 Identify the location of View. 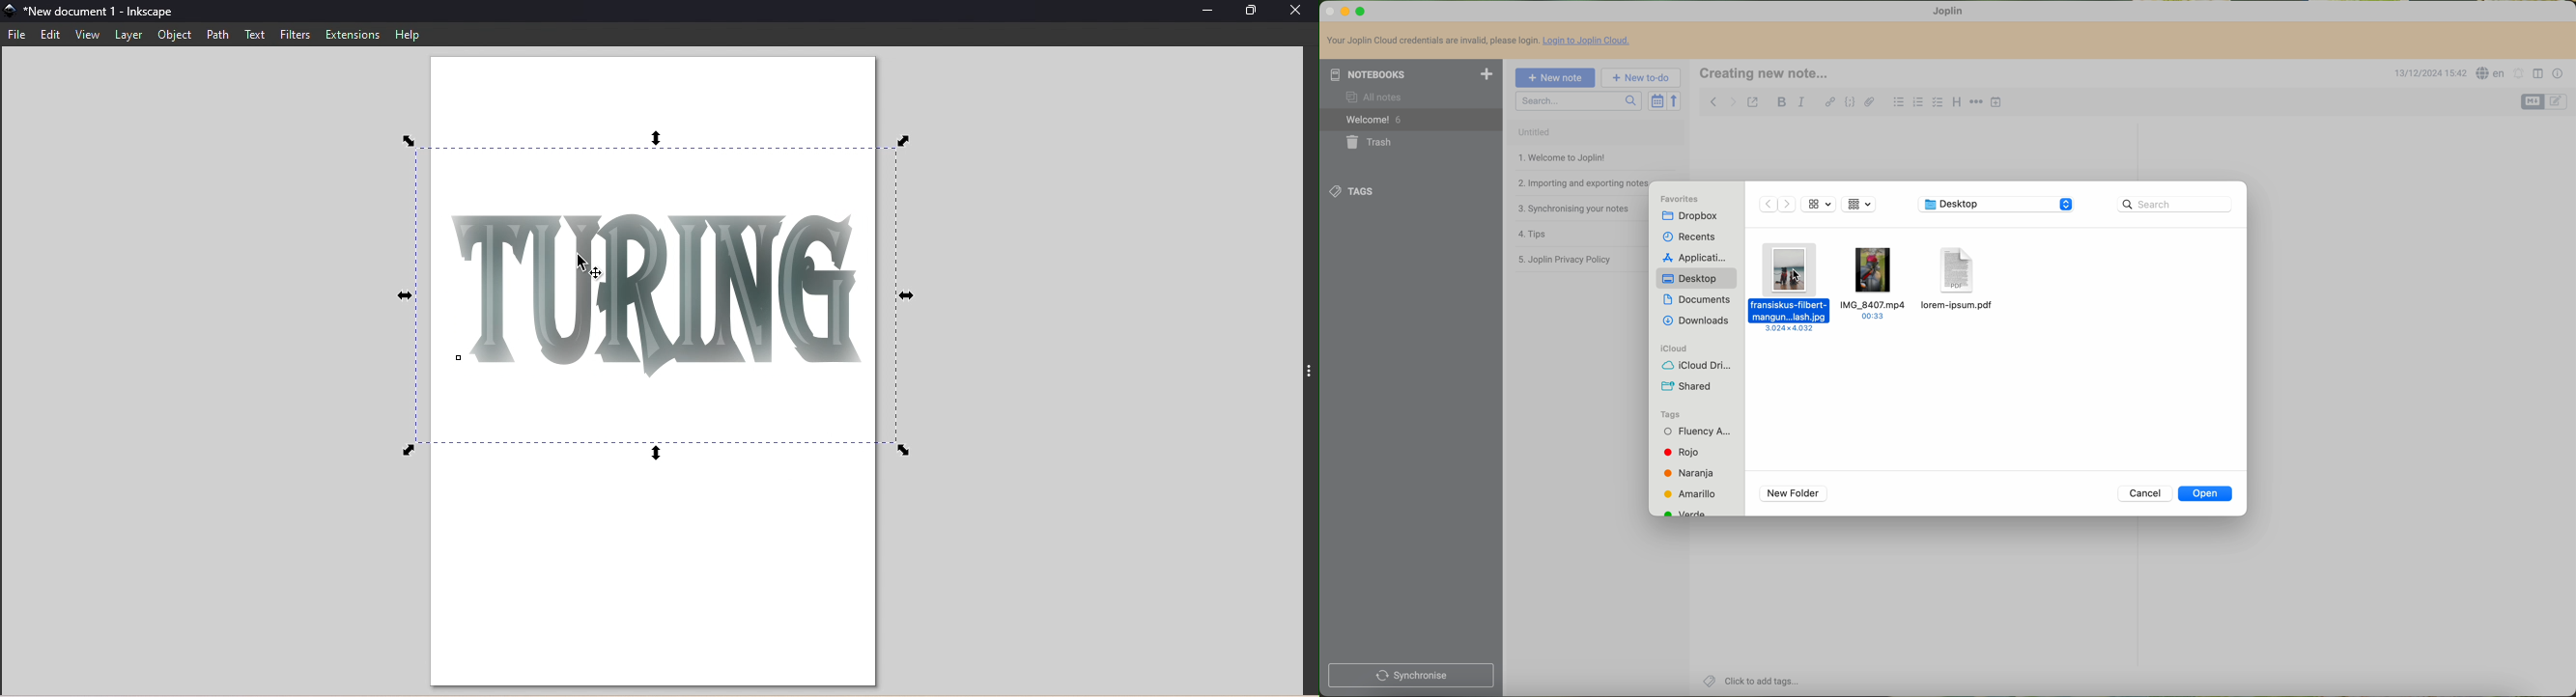
(89, 36).